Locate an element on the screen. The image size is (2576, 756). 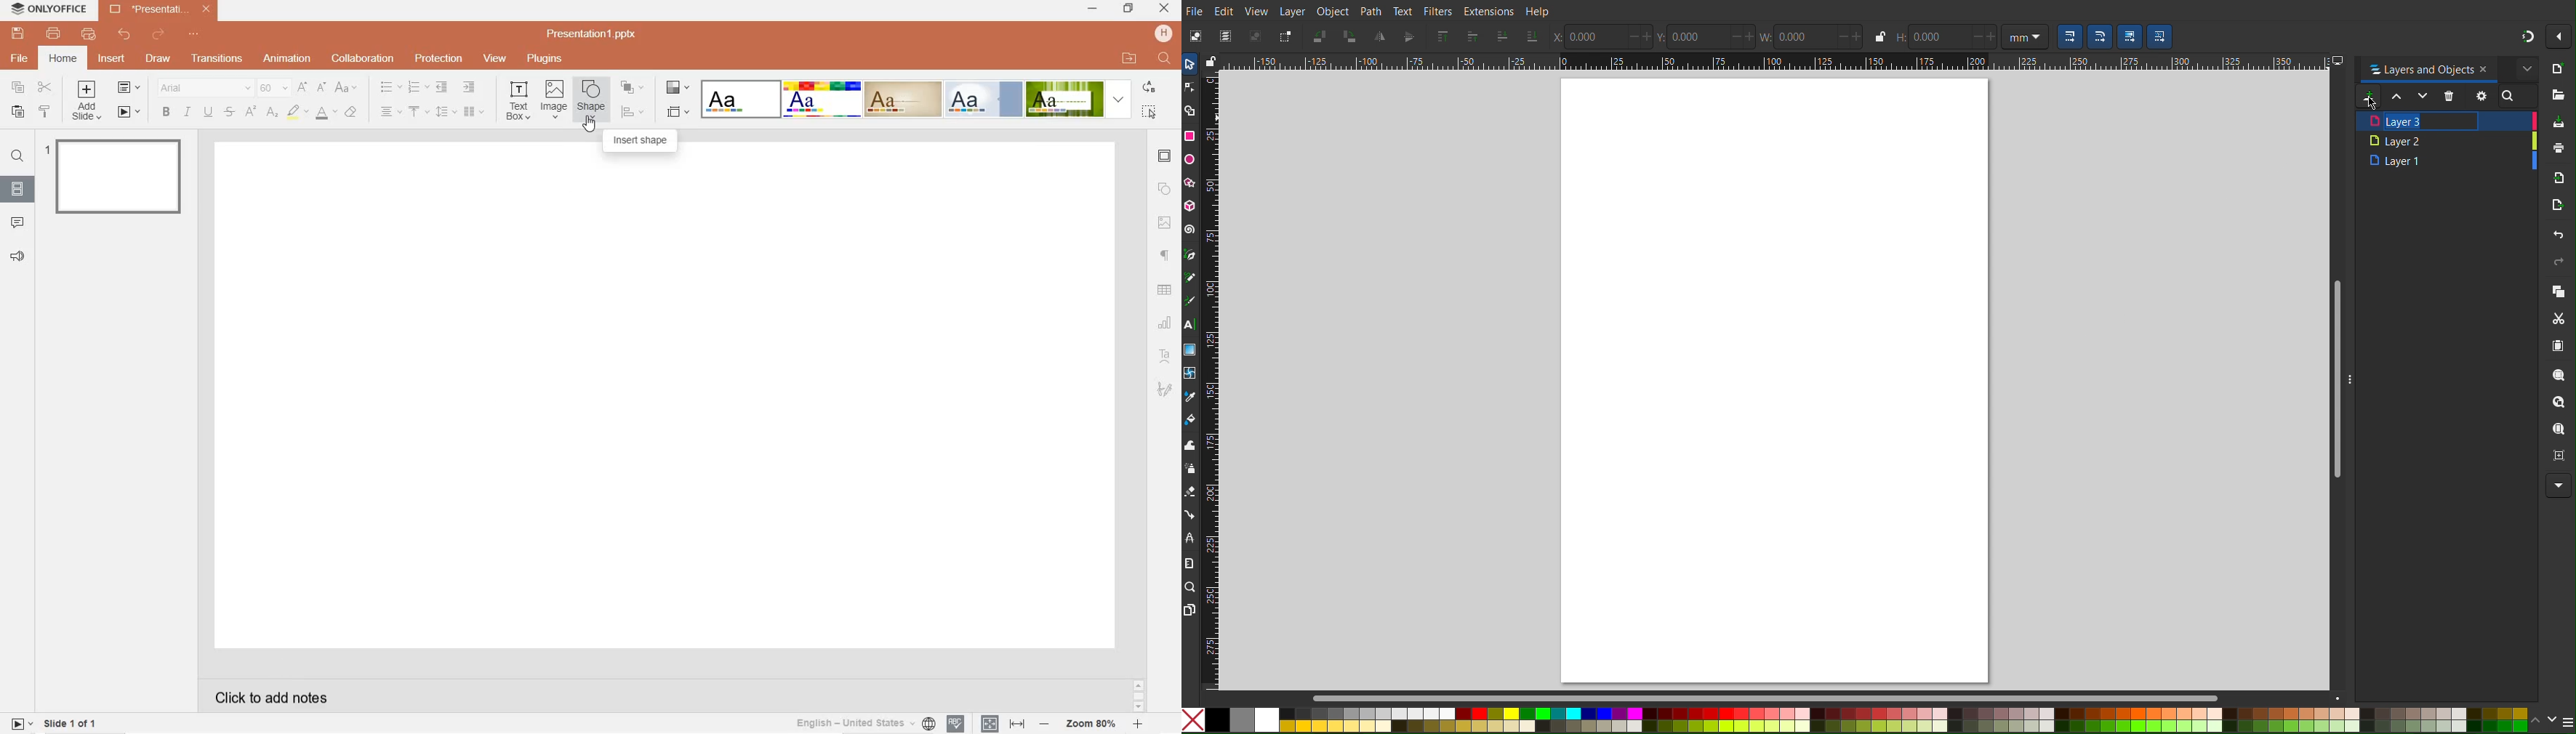
Copy is located at coordinates (2558, 292).